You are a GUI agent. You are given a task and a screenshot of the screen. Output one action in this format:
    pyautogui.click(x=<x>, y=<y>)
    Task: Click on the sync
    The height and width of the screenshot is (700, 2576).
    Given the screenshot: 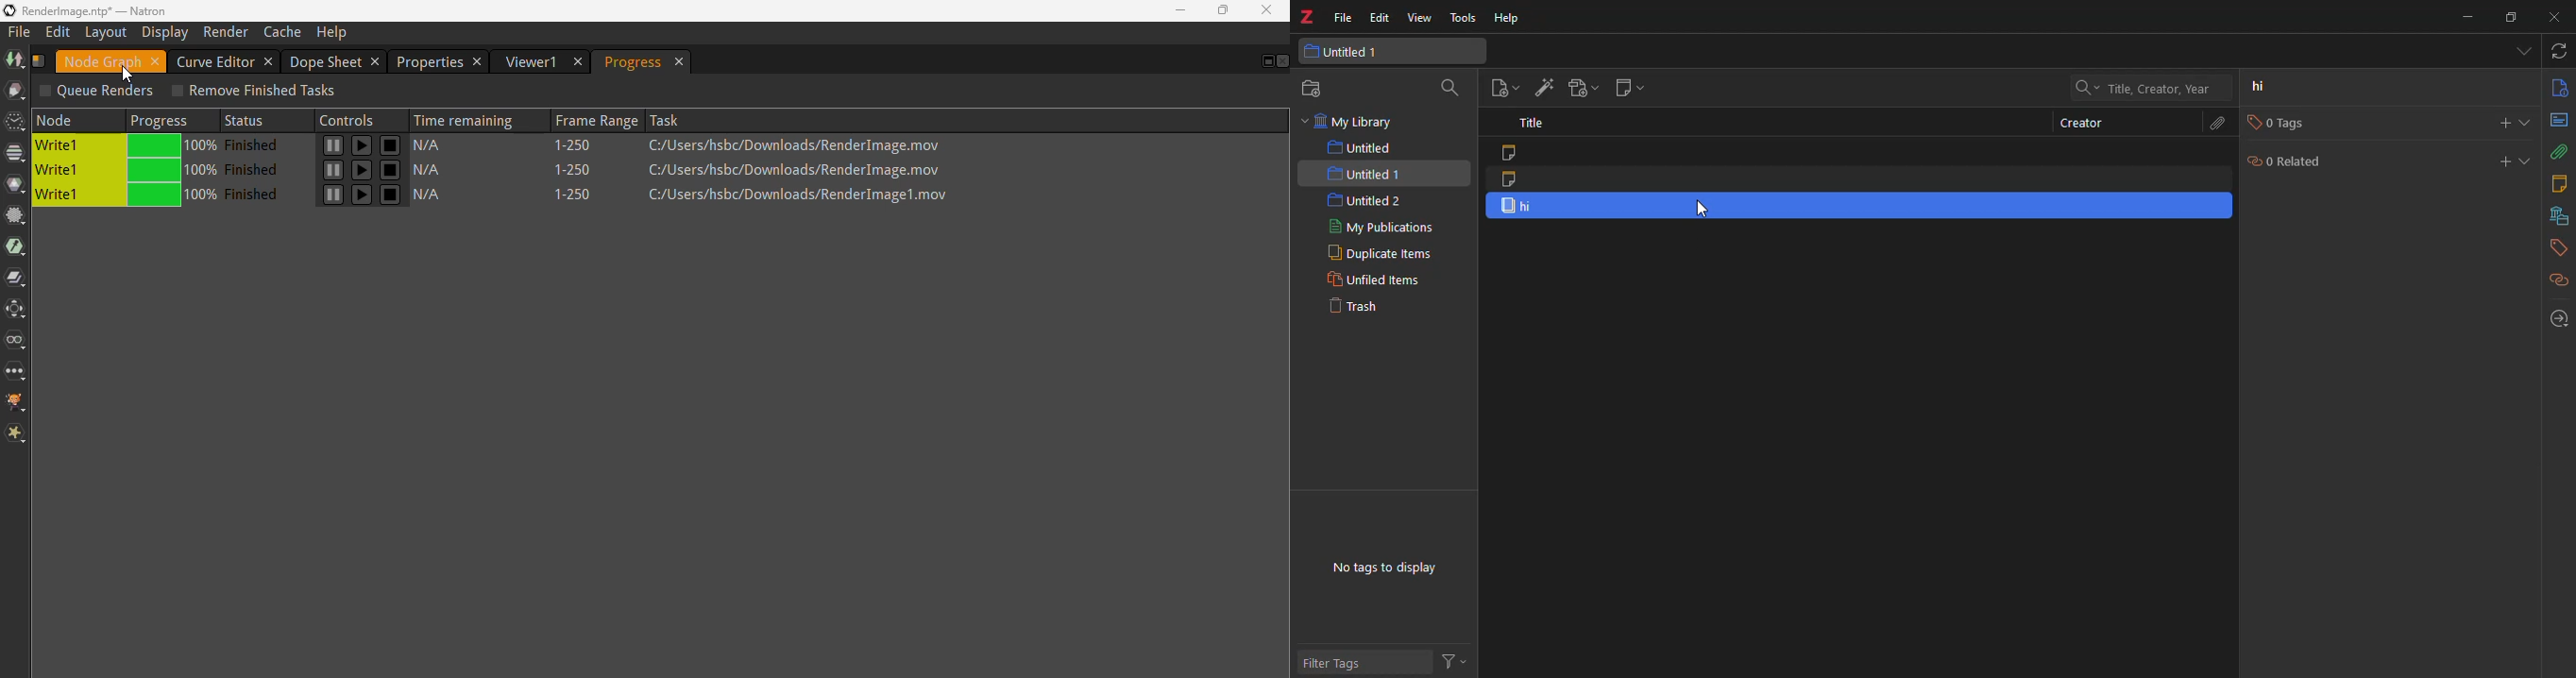 What is the action you would take?
    pyautogui.click(x=2557, y=50)
    